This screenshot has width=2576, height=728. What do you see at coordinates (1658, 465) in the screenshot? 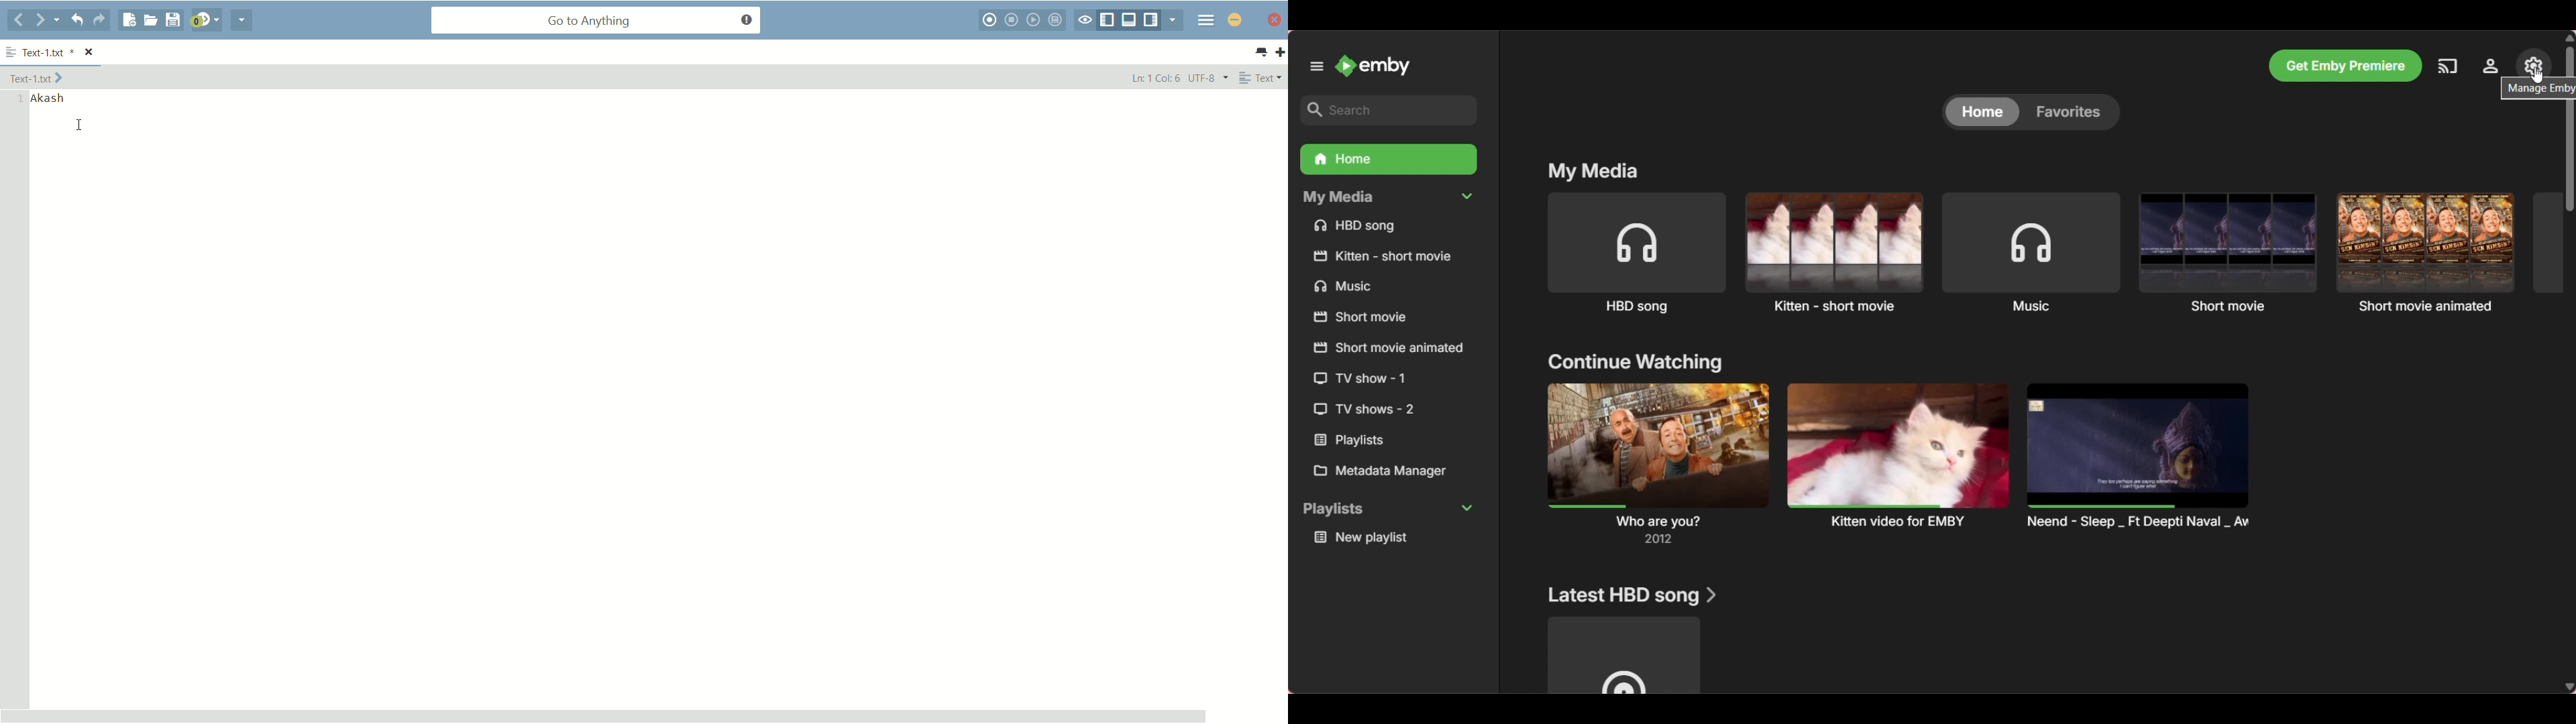
I see `Latest watch` at bounding box center [1658, 465].